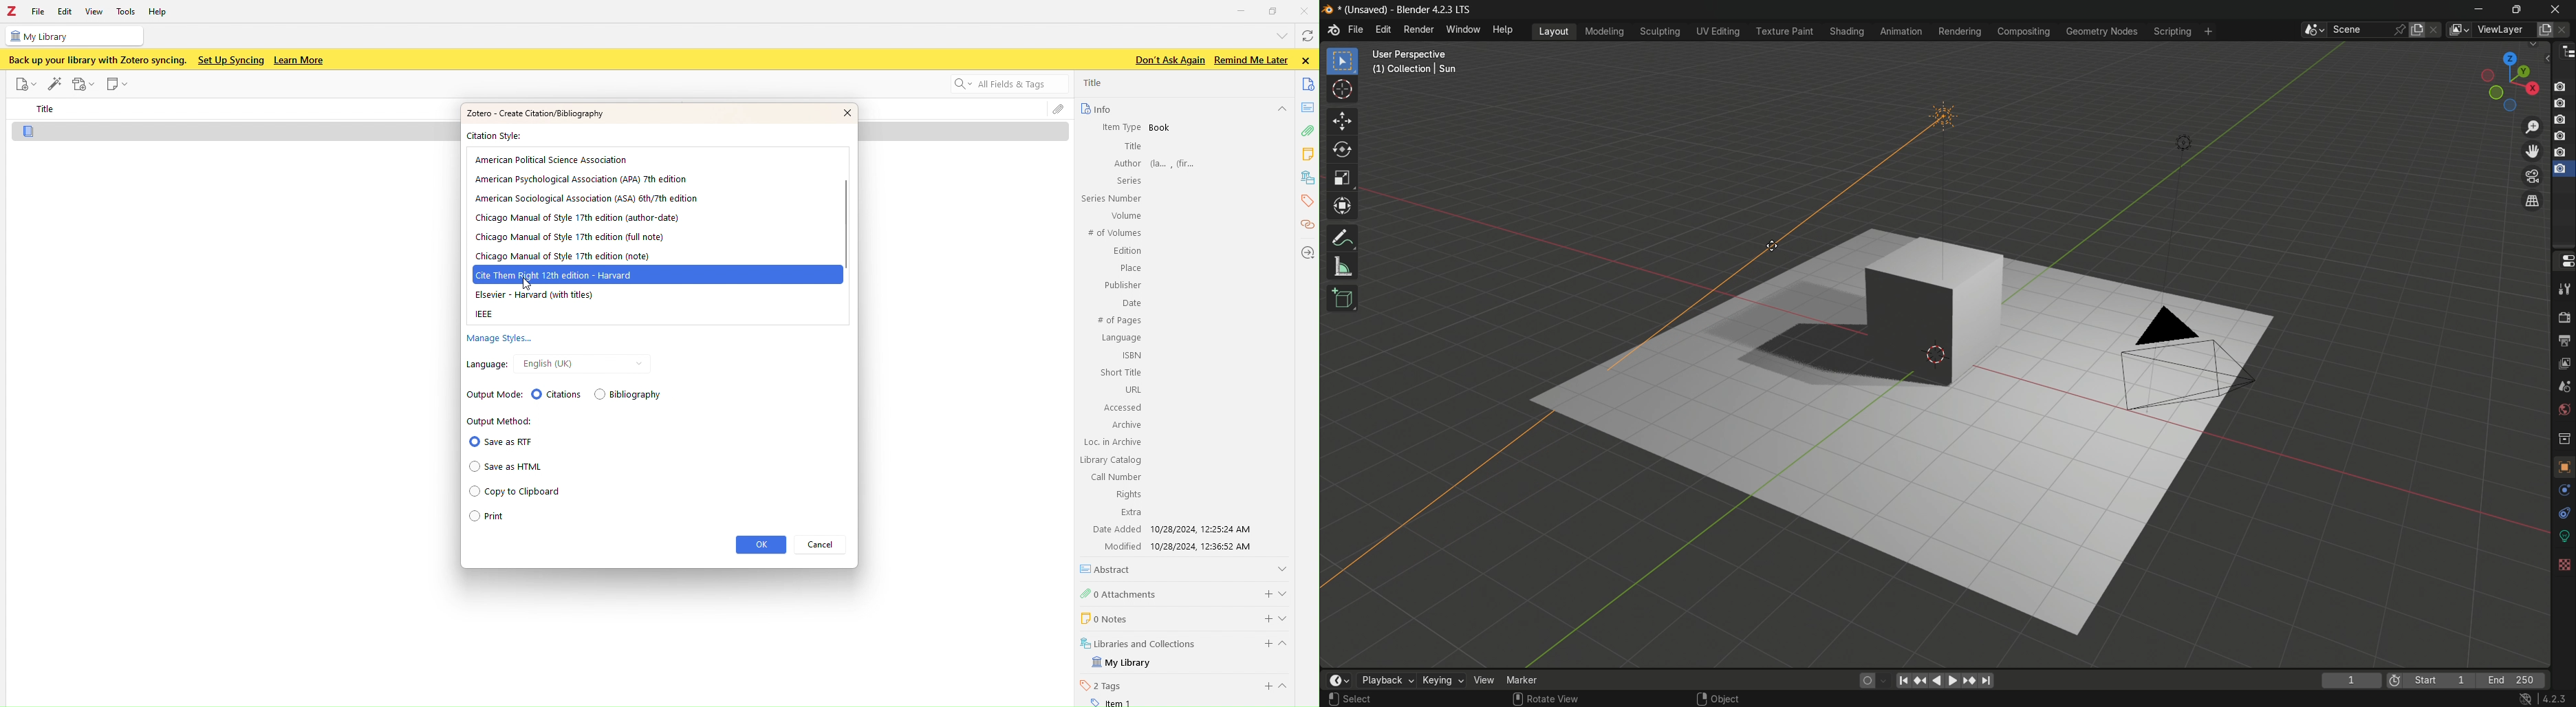 The image size is (2576, 728). Describe the element at coordinates (1260, 617) in the screenshot. I see `add` at that location.